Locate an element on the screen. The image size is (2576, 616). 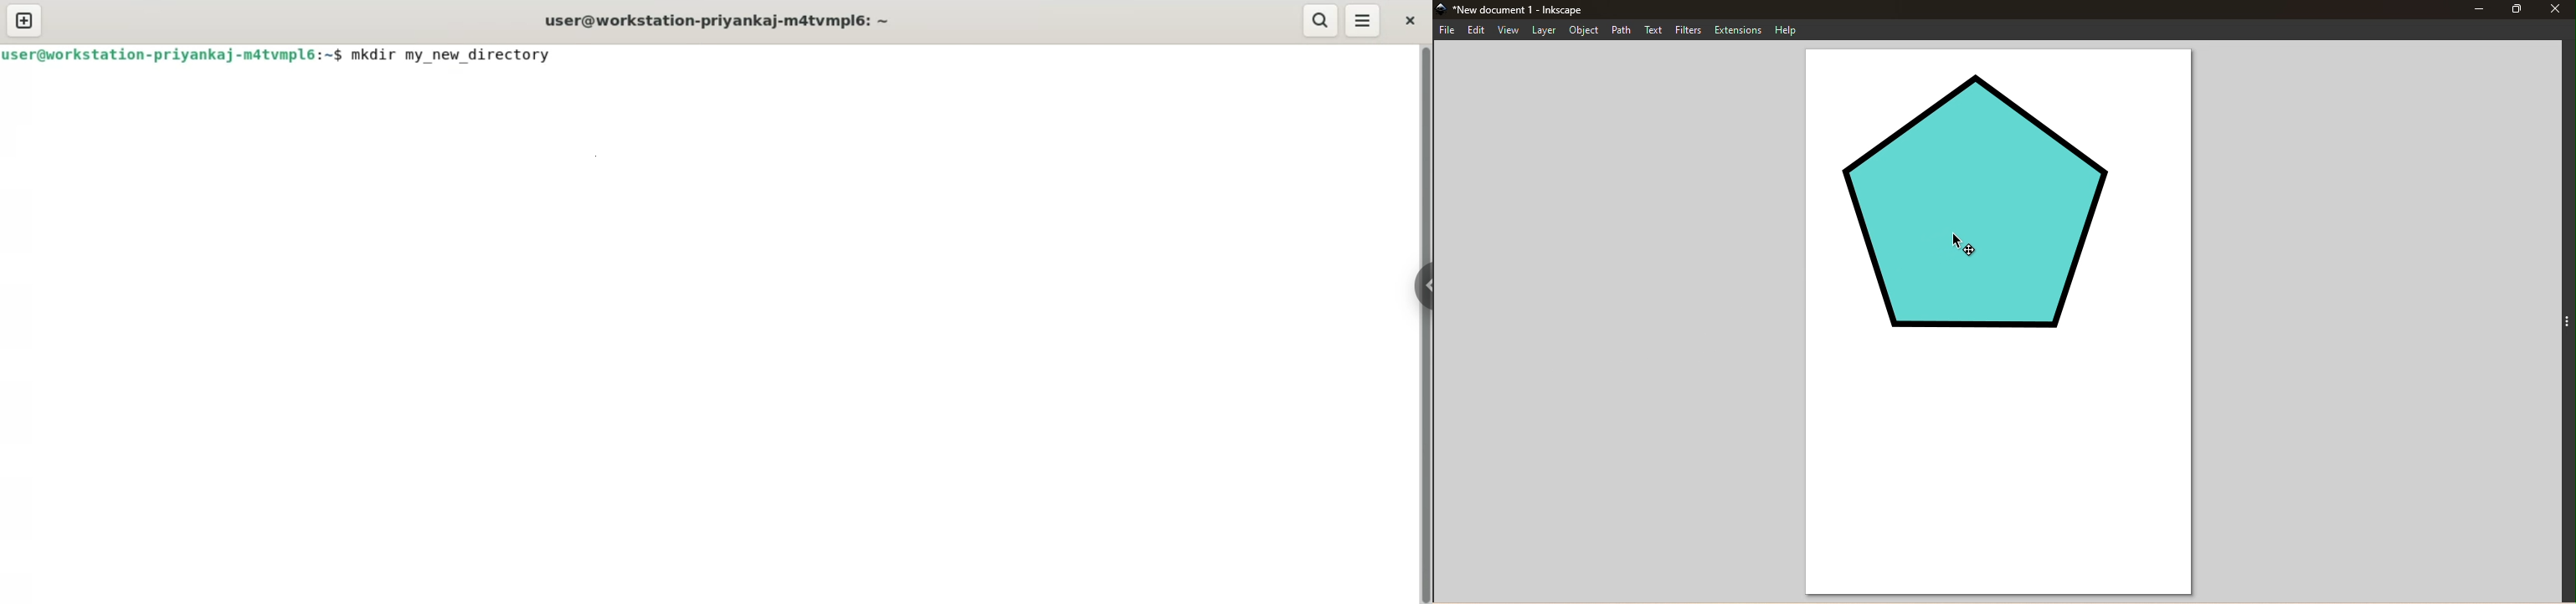
Edit is located at coordinates (1475, 30).